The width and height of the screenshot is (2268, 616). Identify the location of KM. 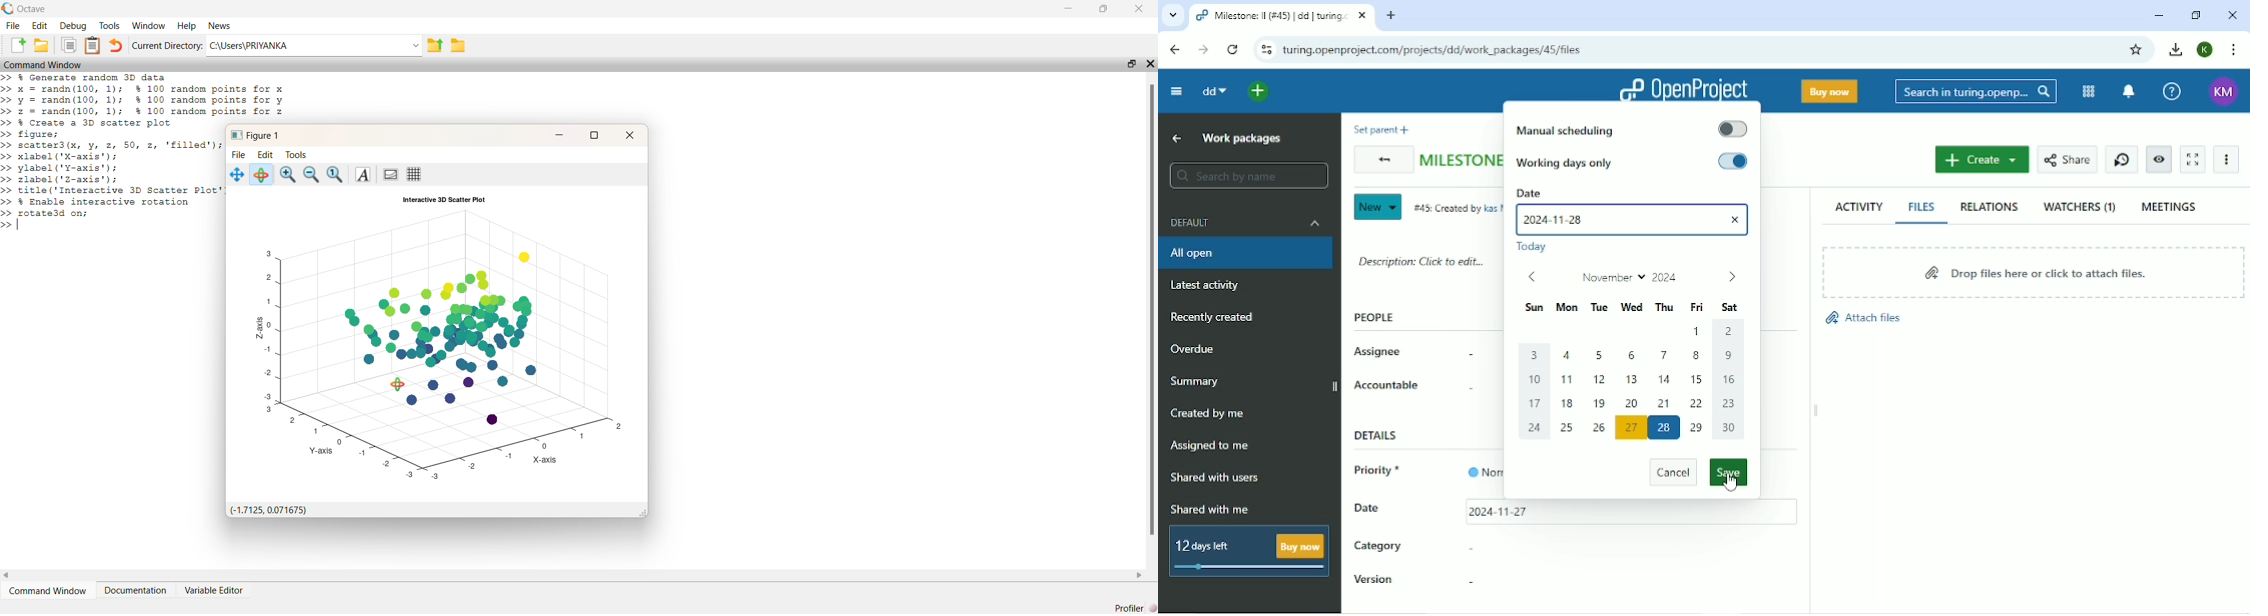
(2225, 91).